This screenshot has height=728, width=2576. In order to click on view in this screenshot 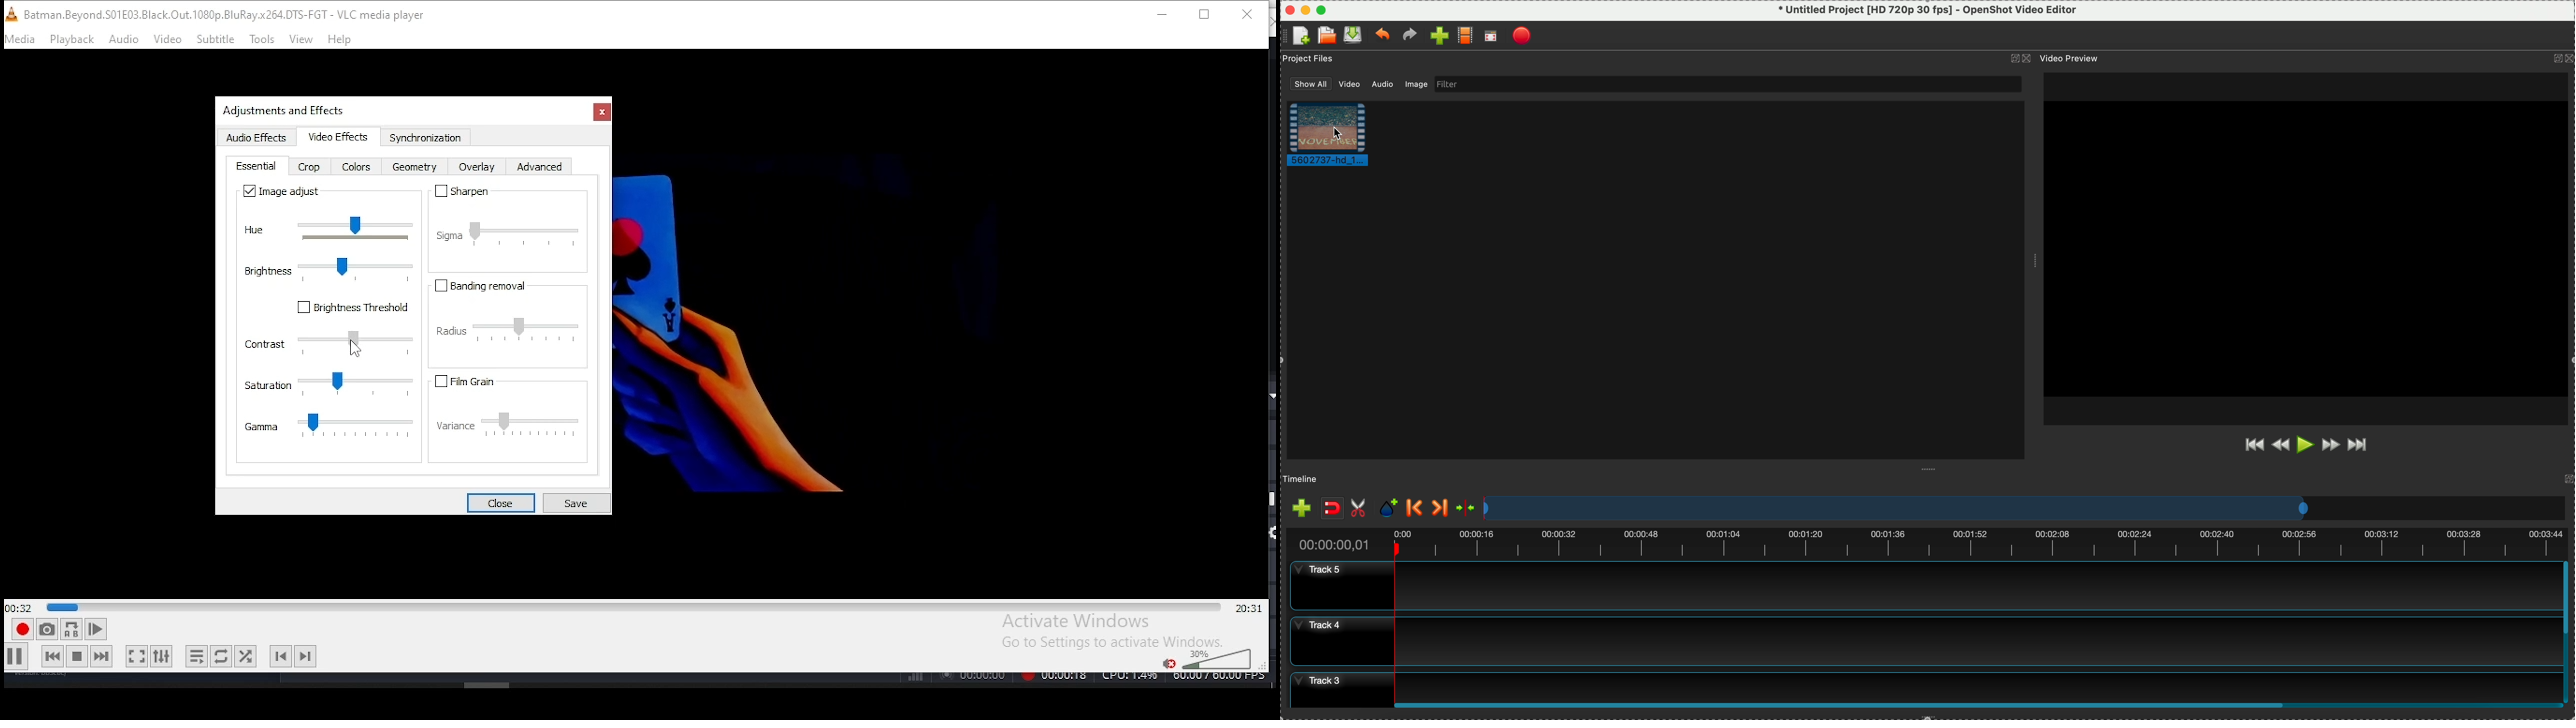, I will do `click(302, 39)`.